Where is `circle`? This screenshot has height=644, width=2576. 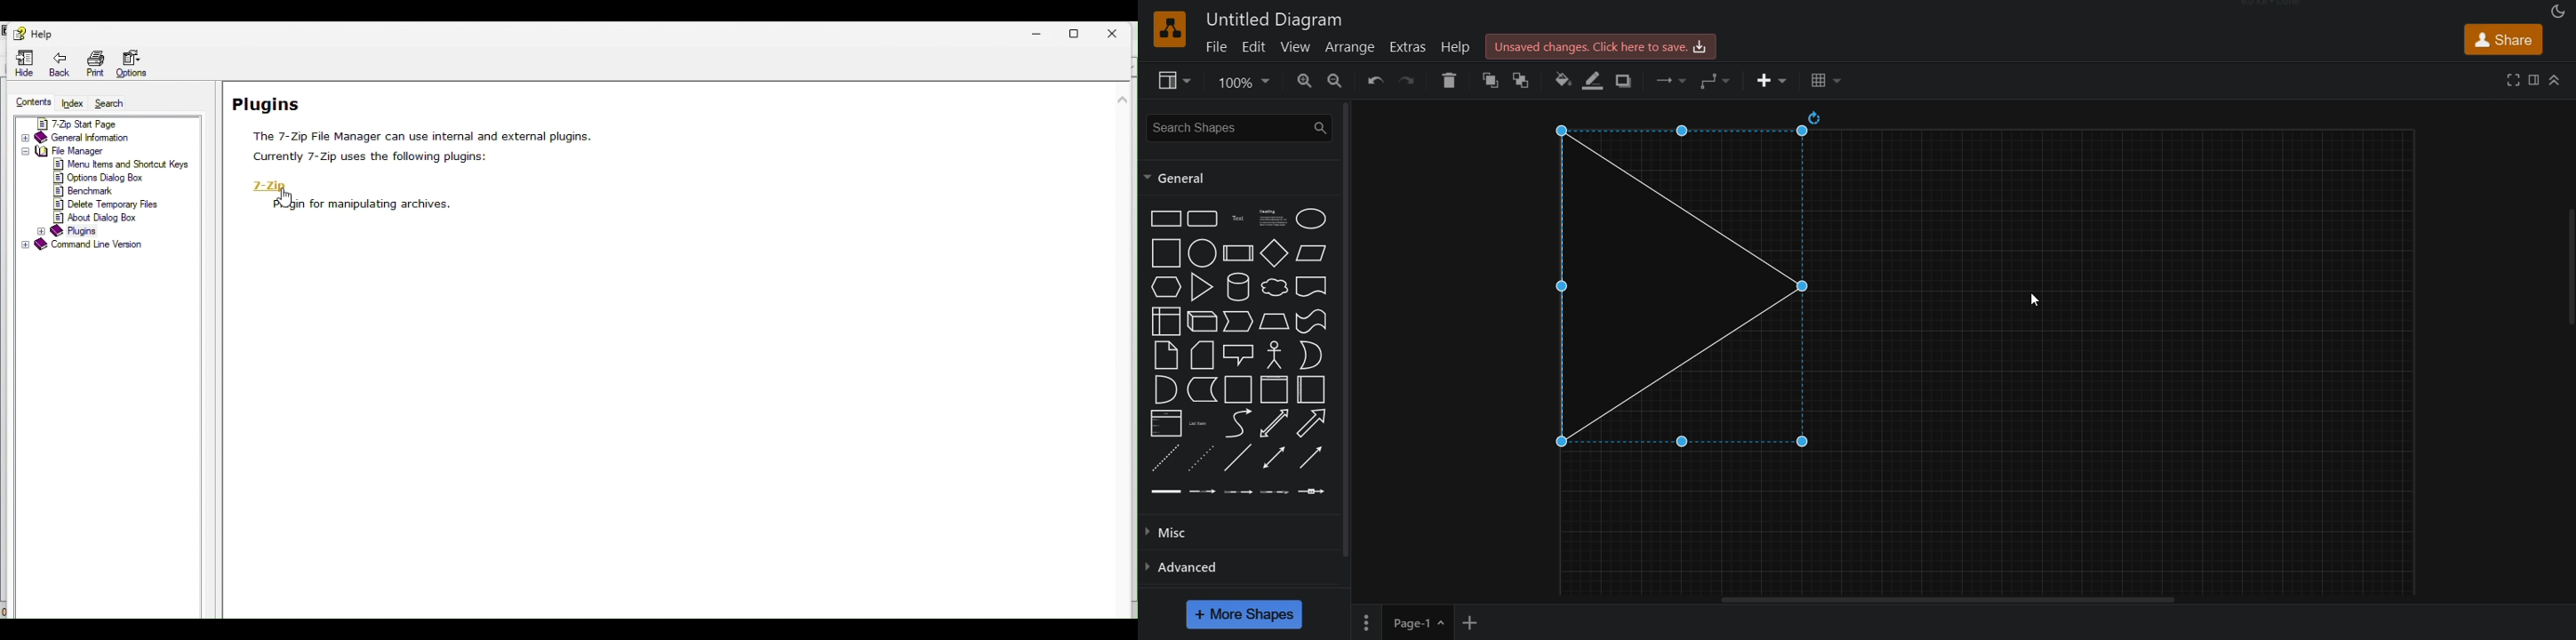
circle is located at coordinates (1202, 252).